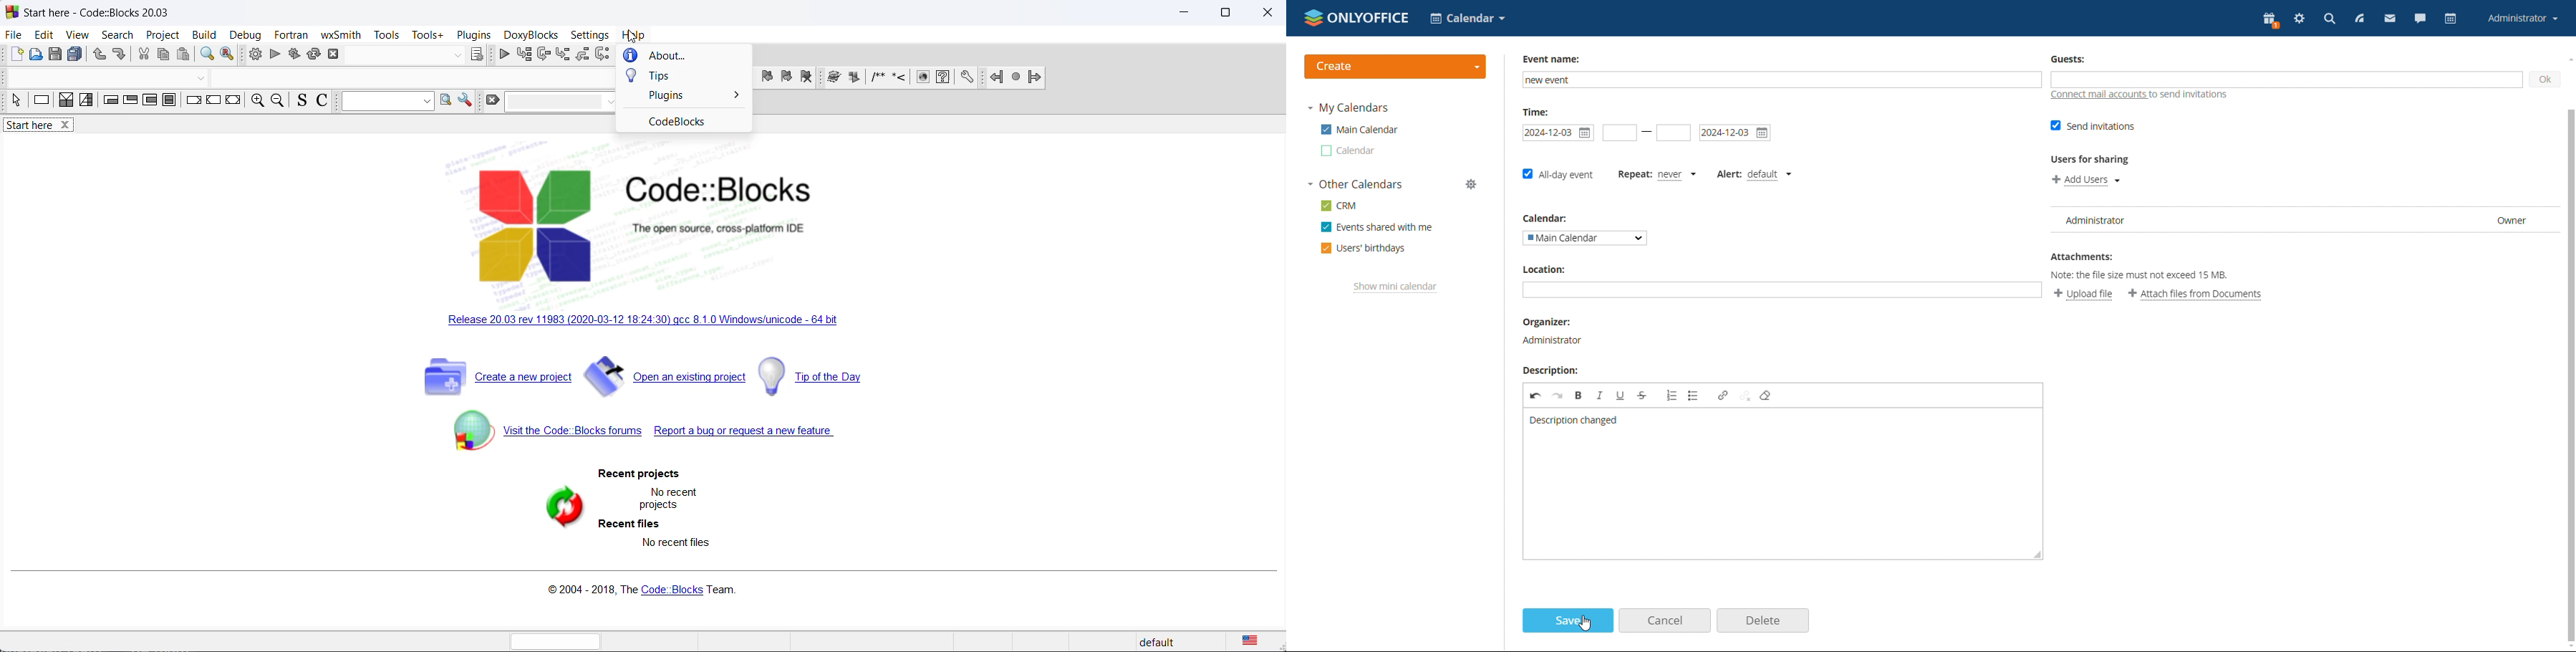 This screenshot has height=672, width=2576. Describe the element at coordinates (234, 102) in the screenshot. I see `return instruction` at that location.